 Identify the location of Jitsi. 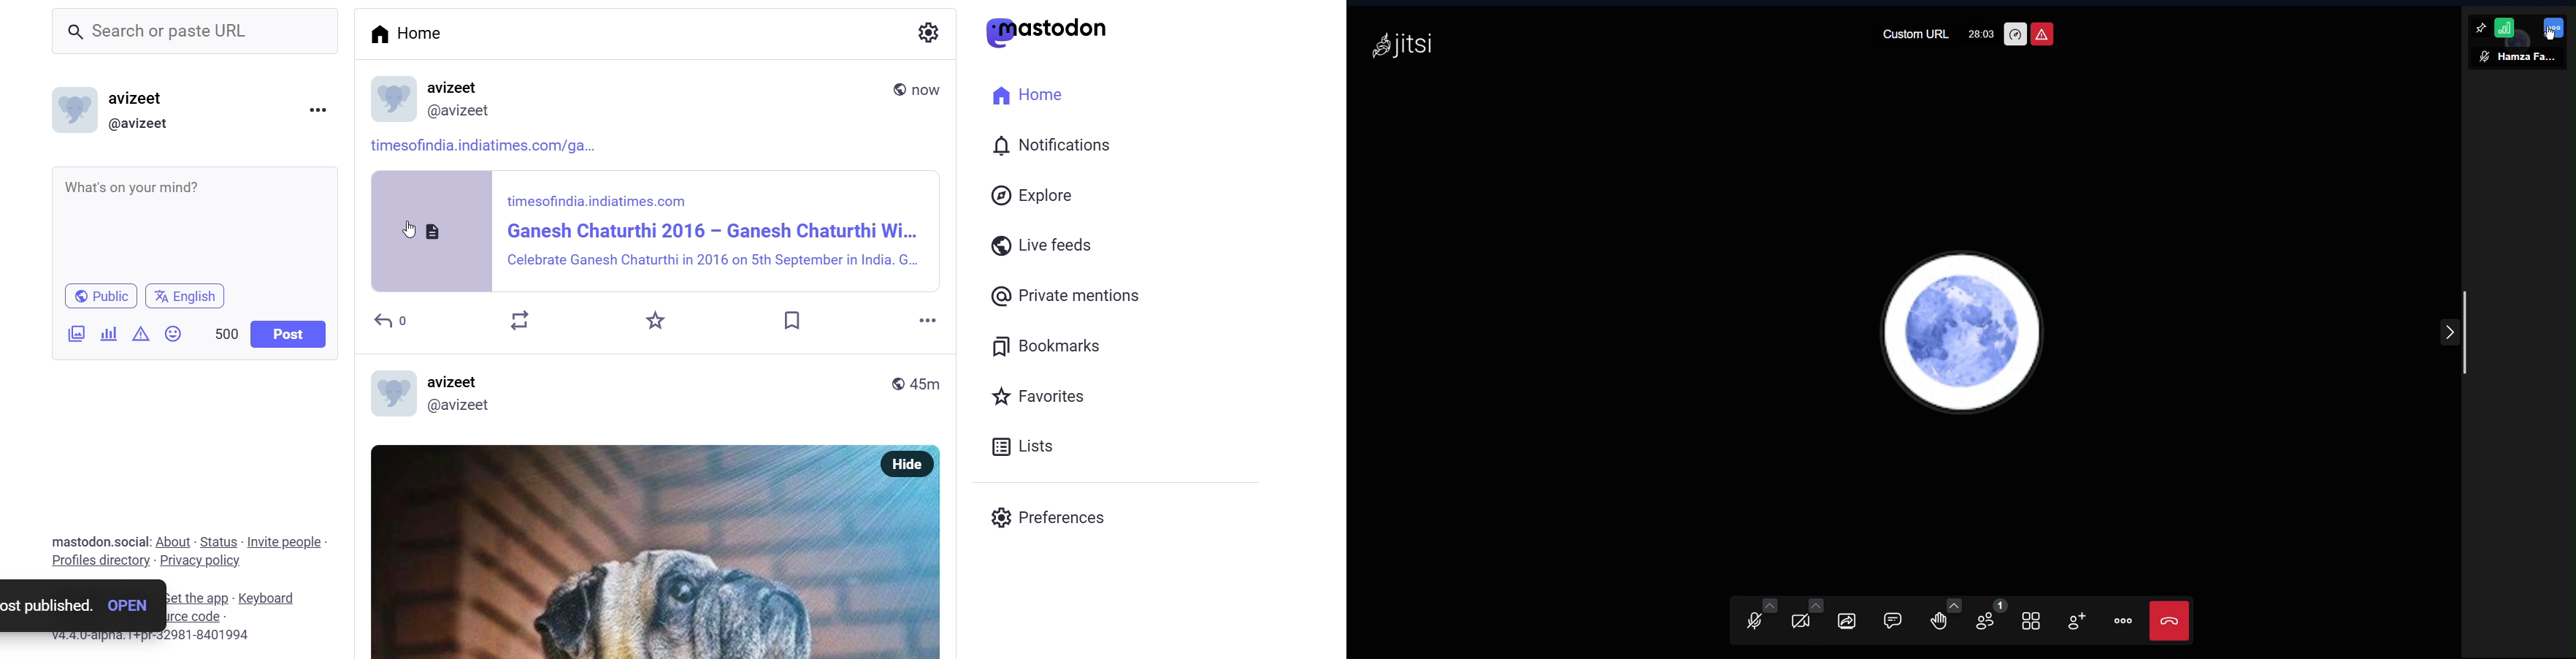
(1403, 44).